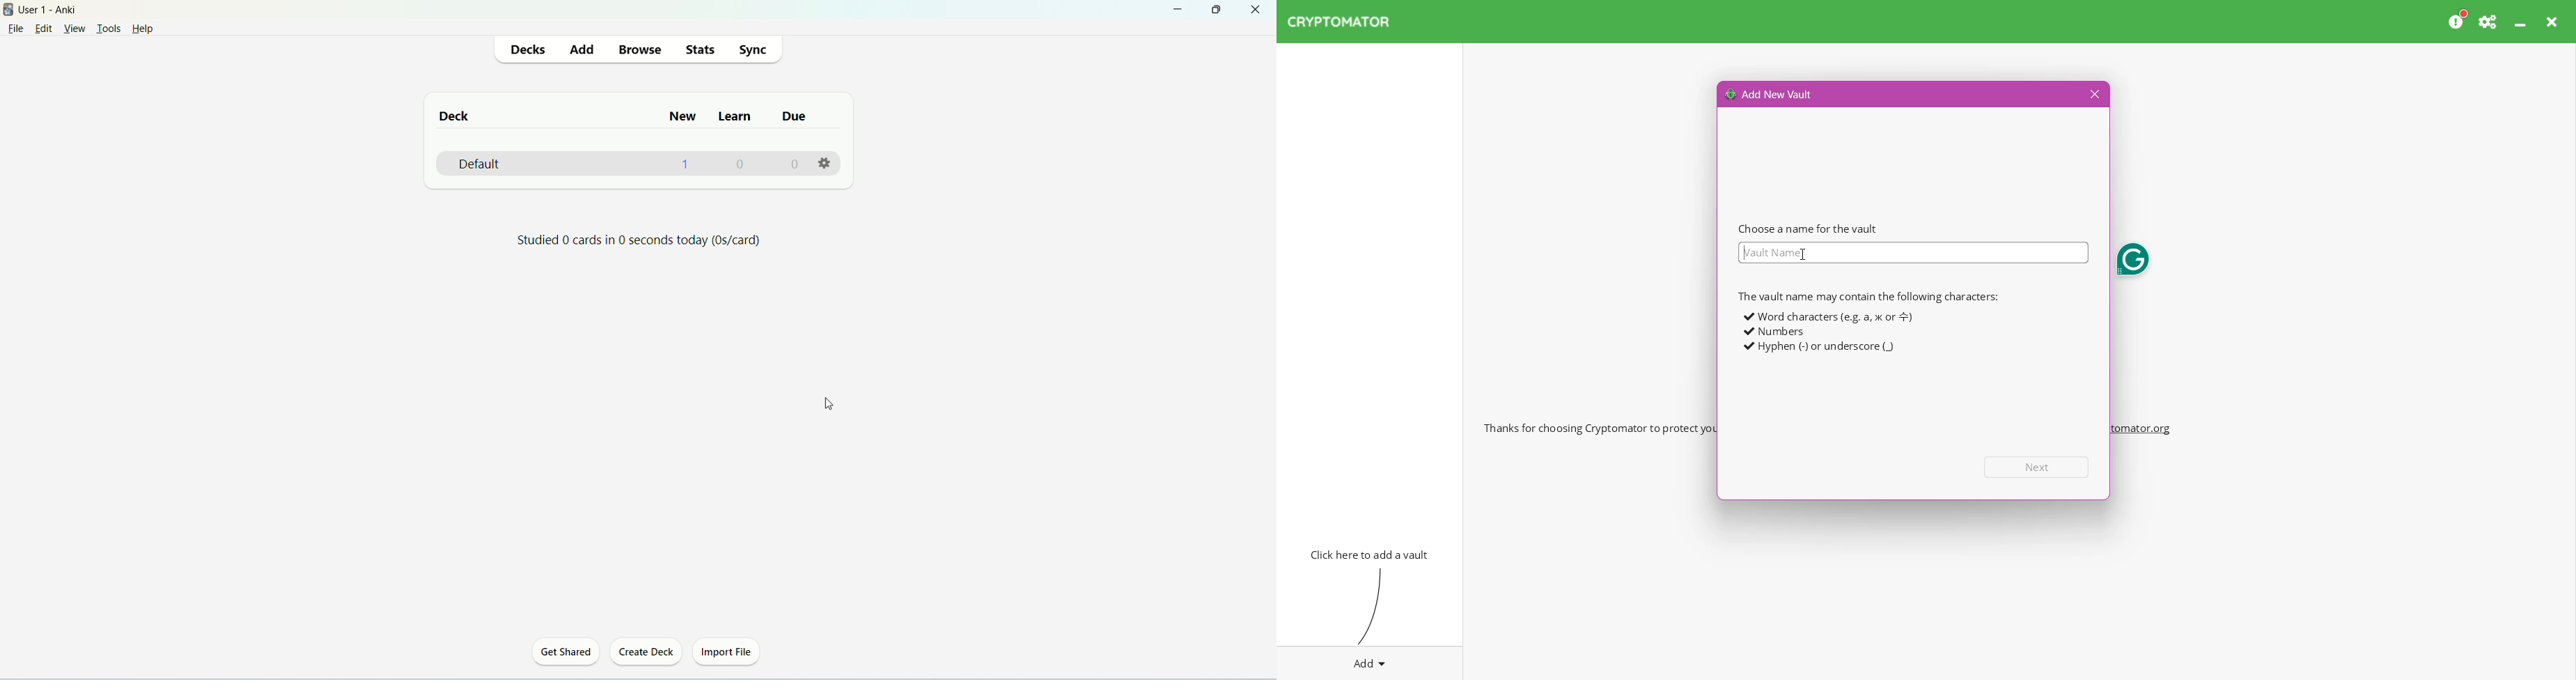 This screenshot has height=700, width=2576. Describe the element at coordinates (756, 50) in the screenshot. I see `sync` at that location.